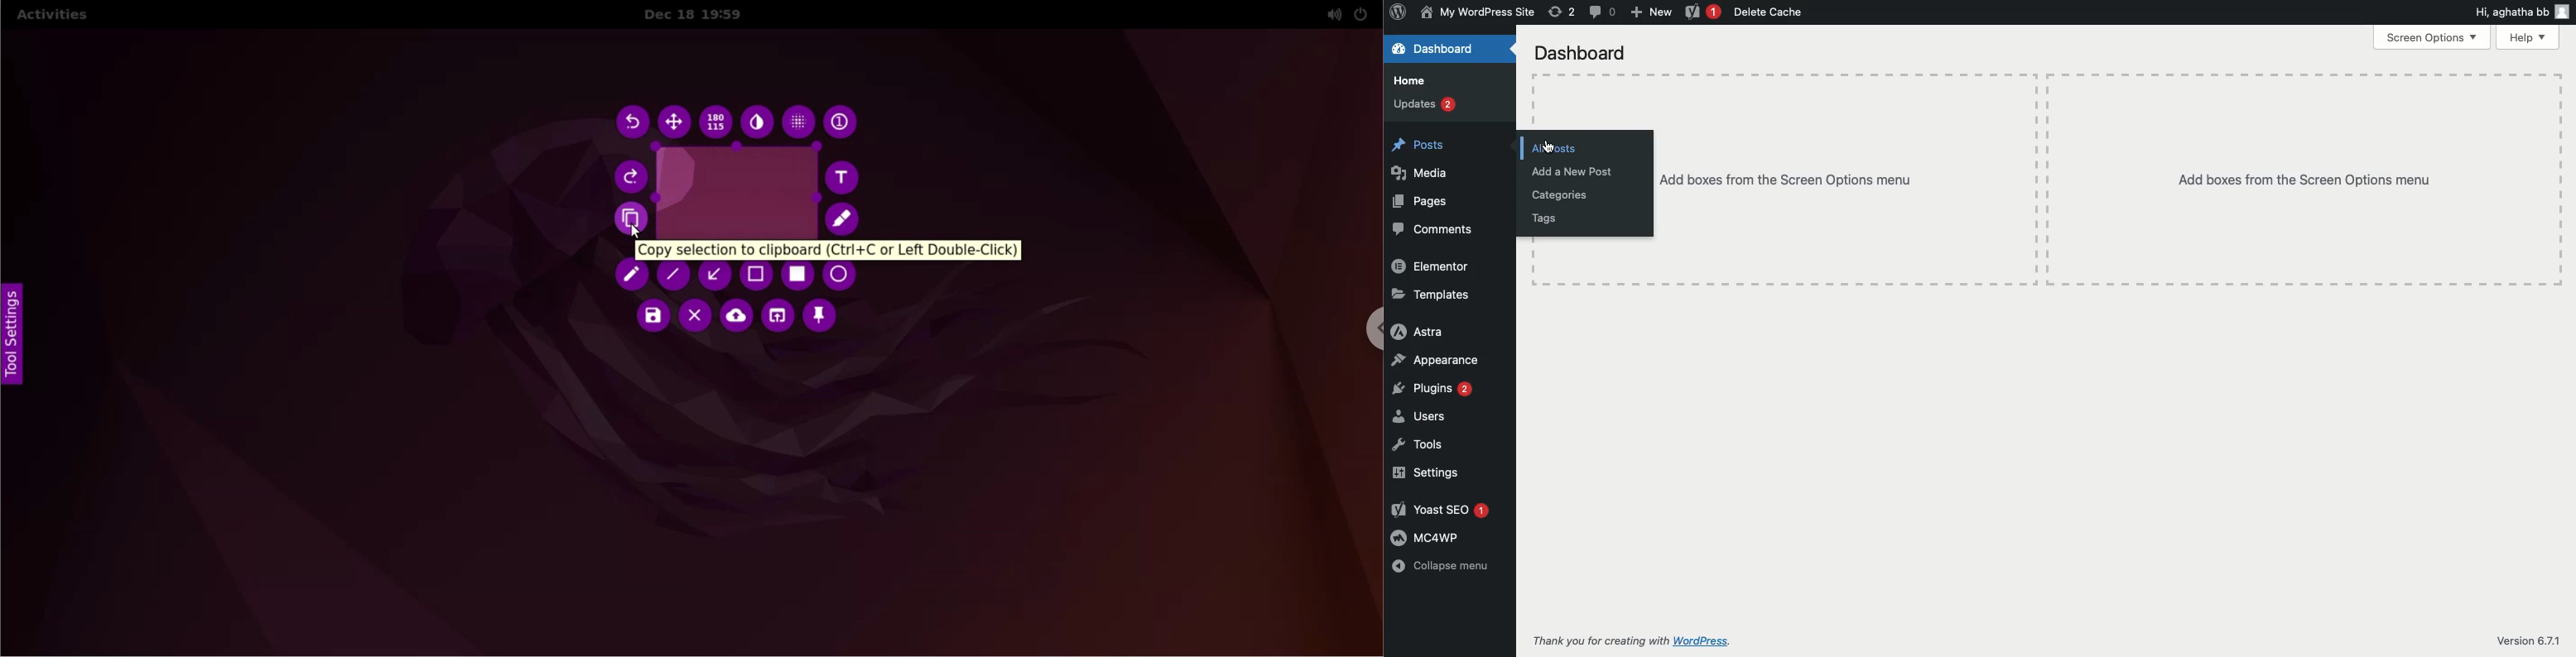 The image size is (2576, 672). Describe the element at coordinates (1434, 389) in the screenshot. I see `Plugins` at that location.